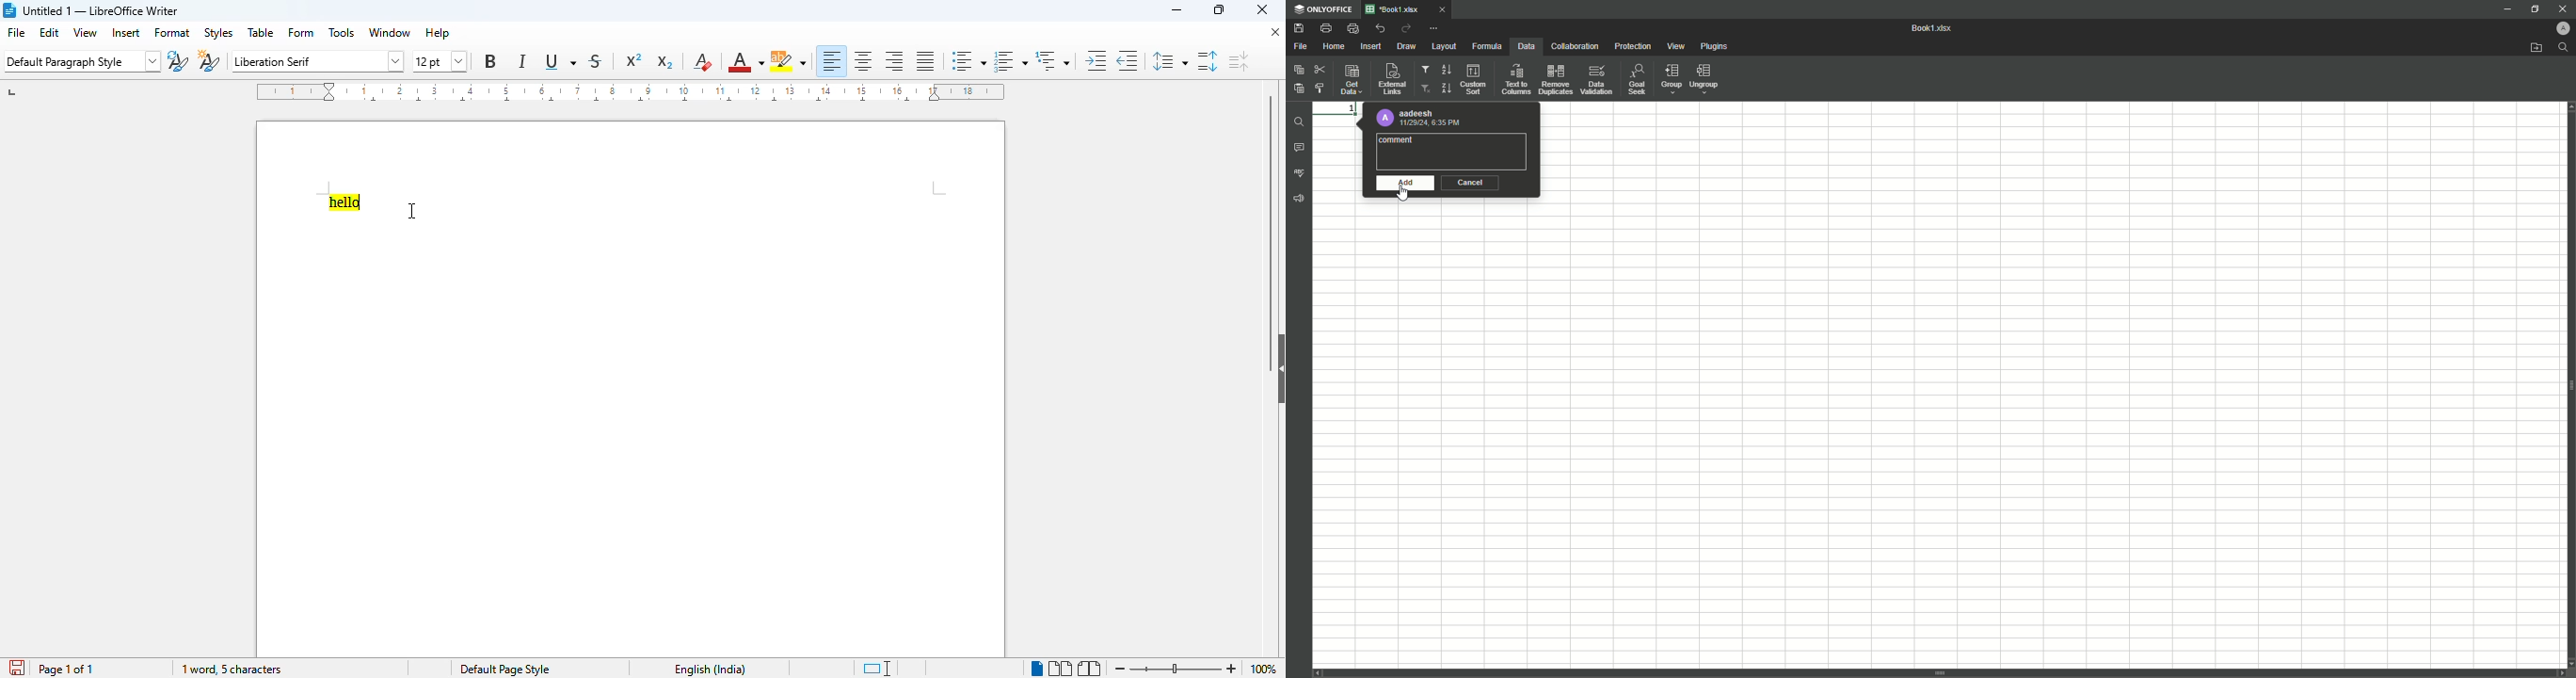  I want to click on Save, so click(1298, 29).